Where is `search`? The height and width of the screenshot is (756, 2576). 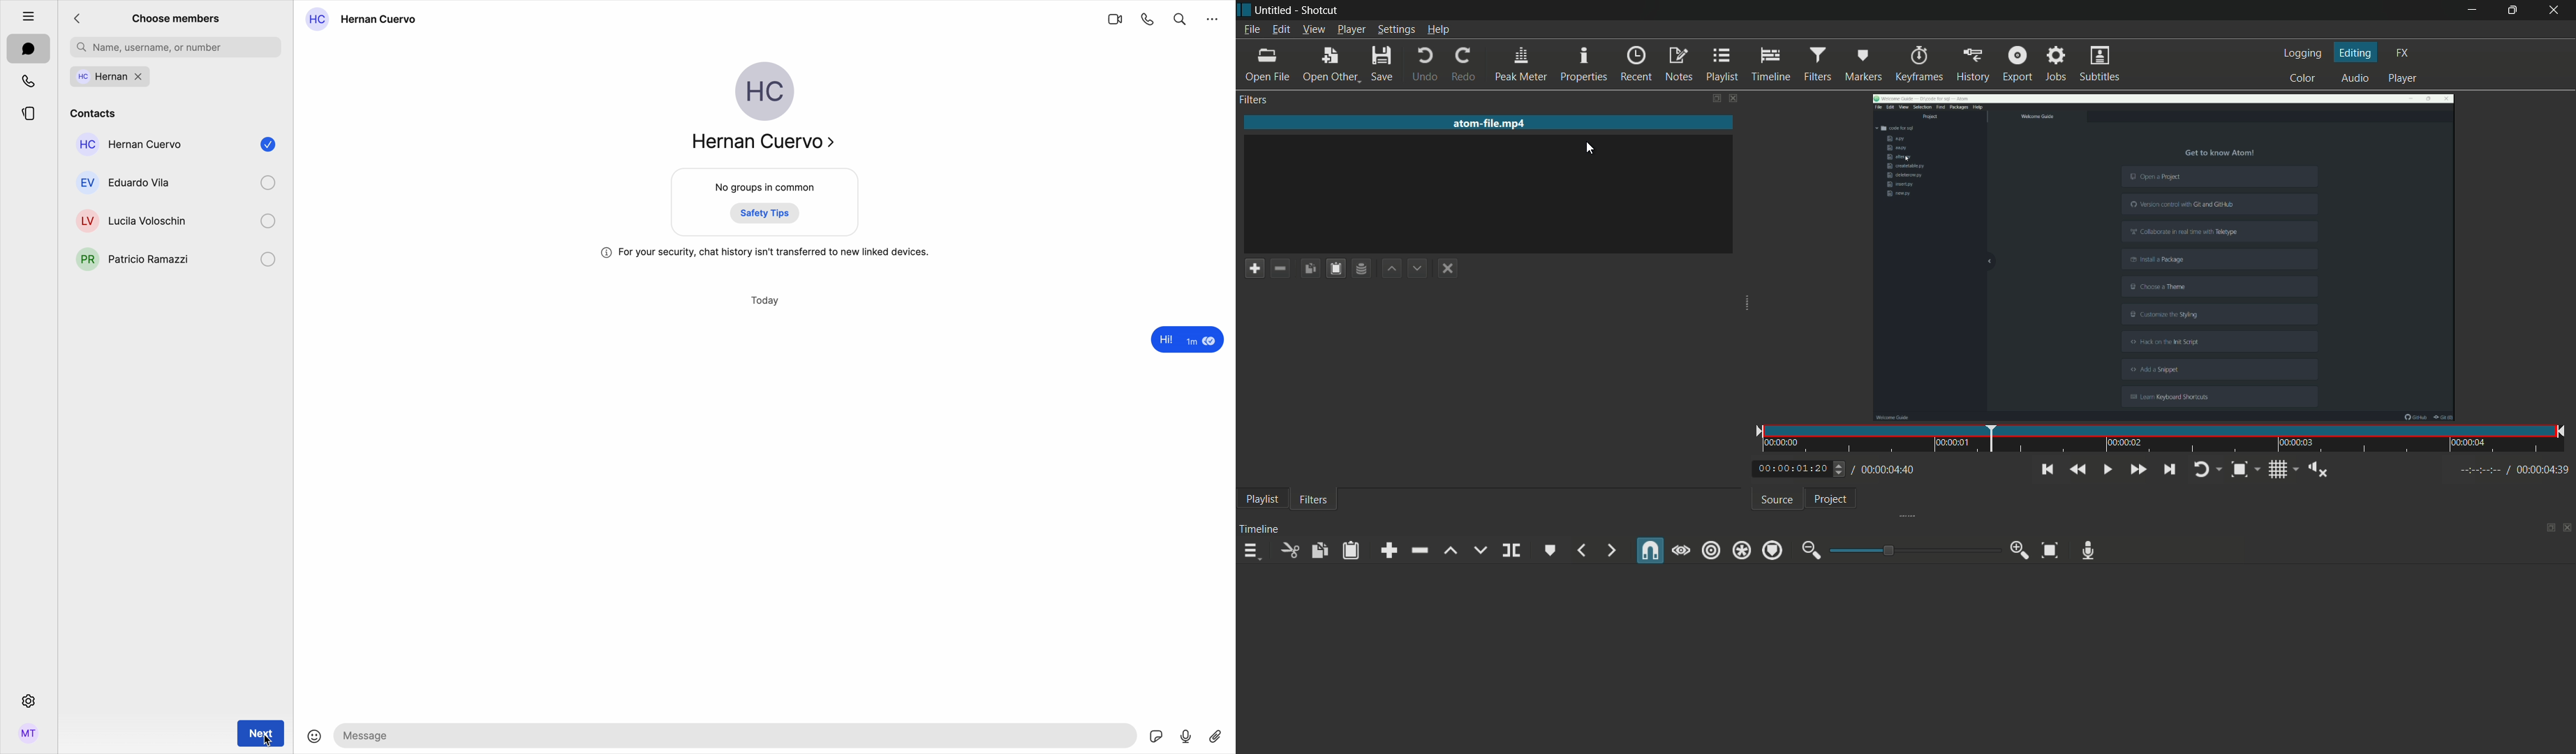 search is located at coordinates (1181, 17).